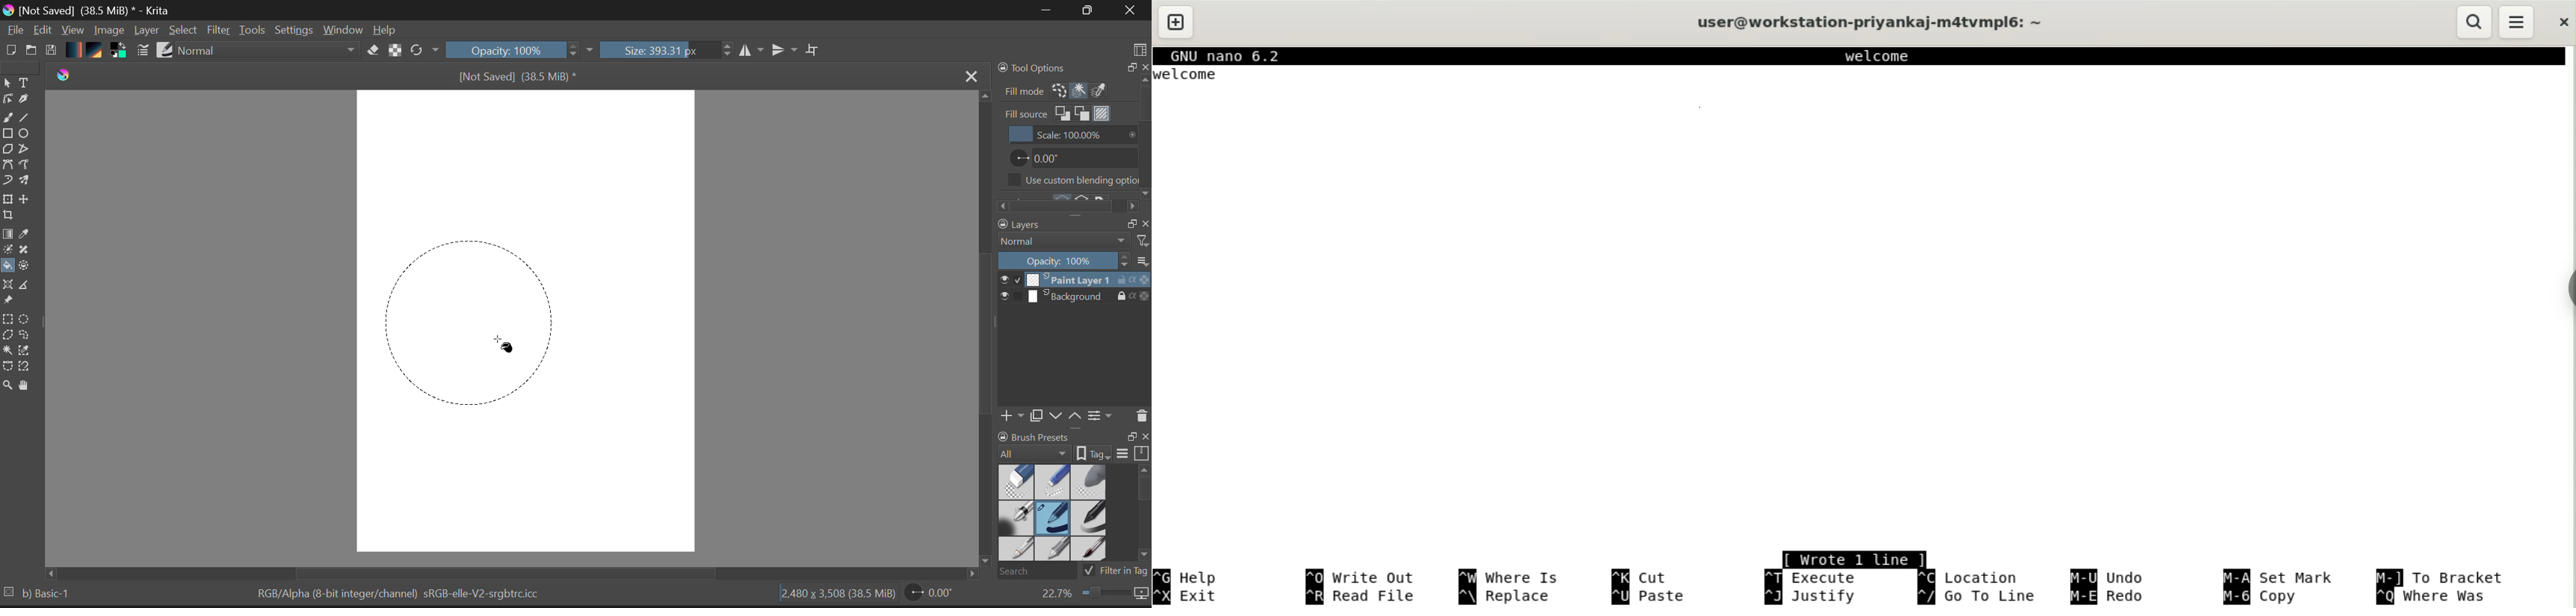 The height and width of the screenshot is (616, 2576). Describe the element at coordinates (983, 335) in the screenshot. I see `Scroll Bar` at that location.